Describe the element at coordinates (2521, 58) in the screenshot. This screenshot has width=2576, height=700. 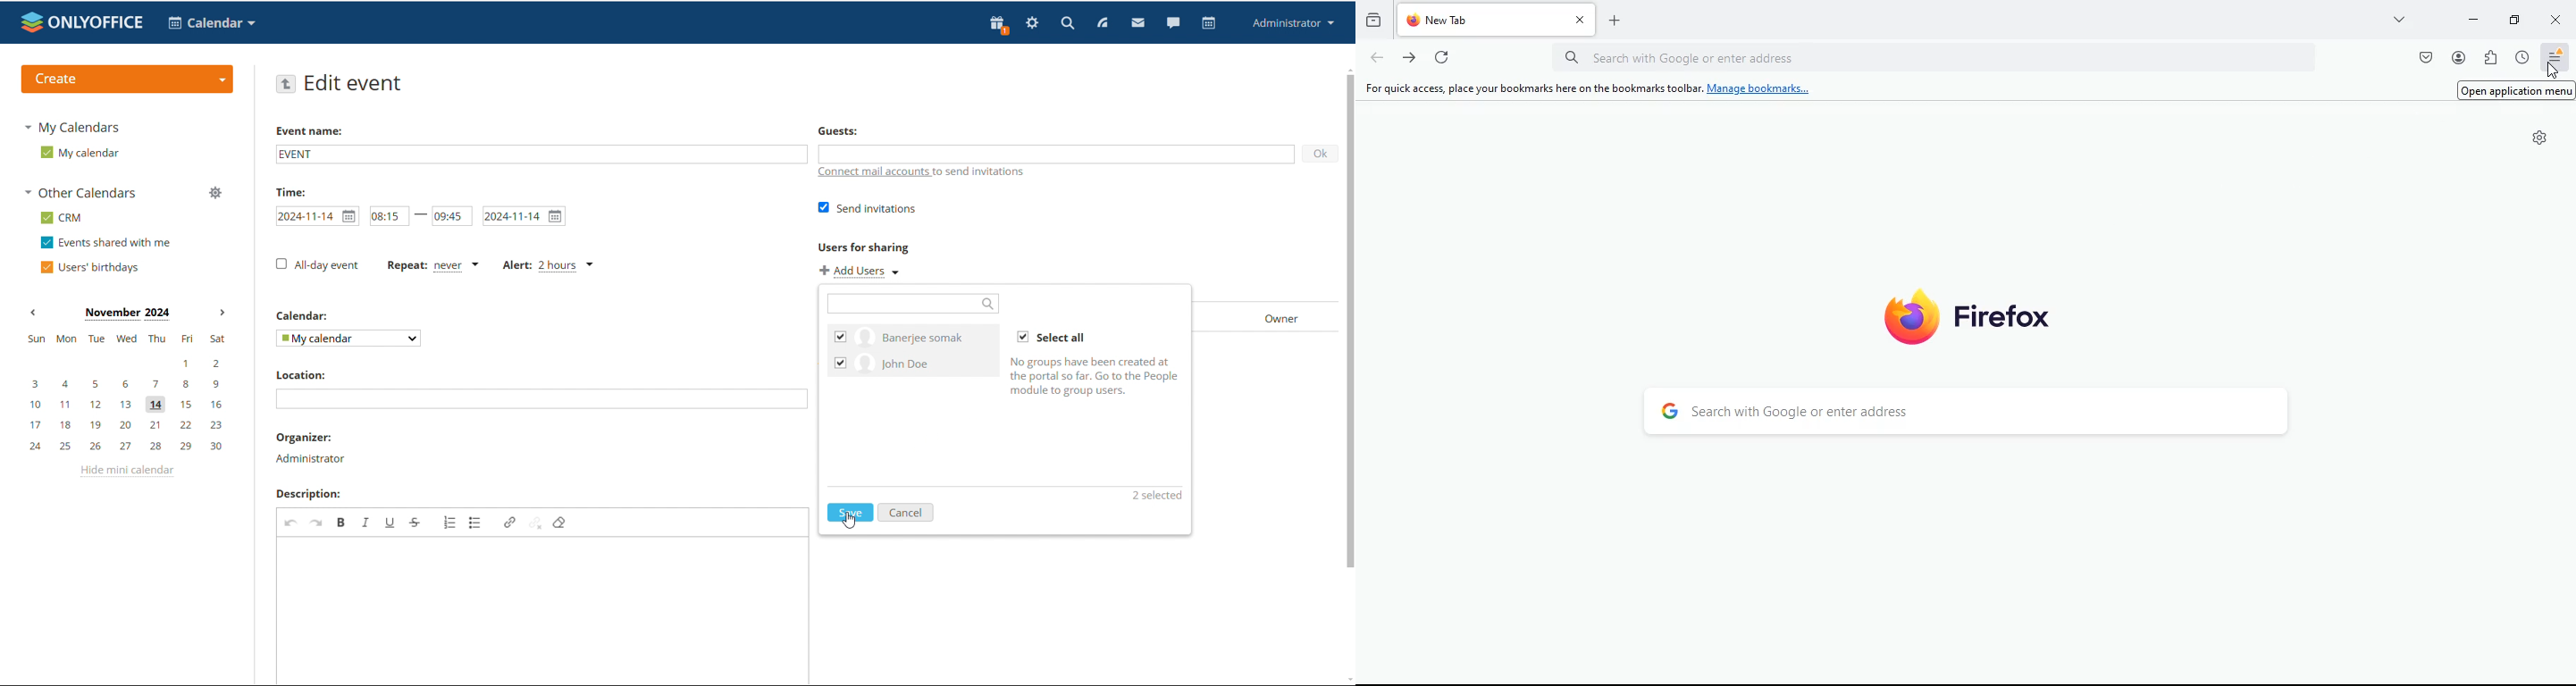
I see `history` at that location.